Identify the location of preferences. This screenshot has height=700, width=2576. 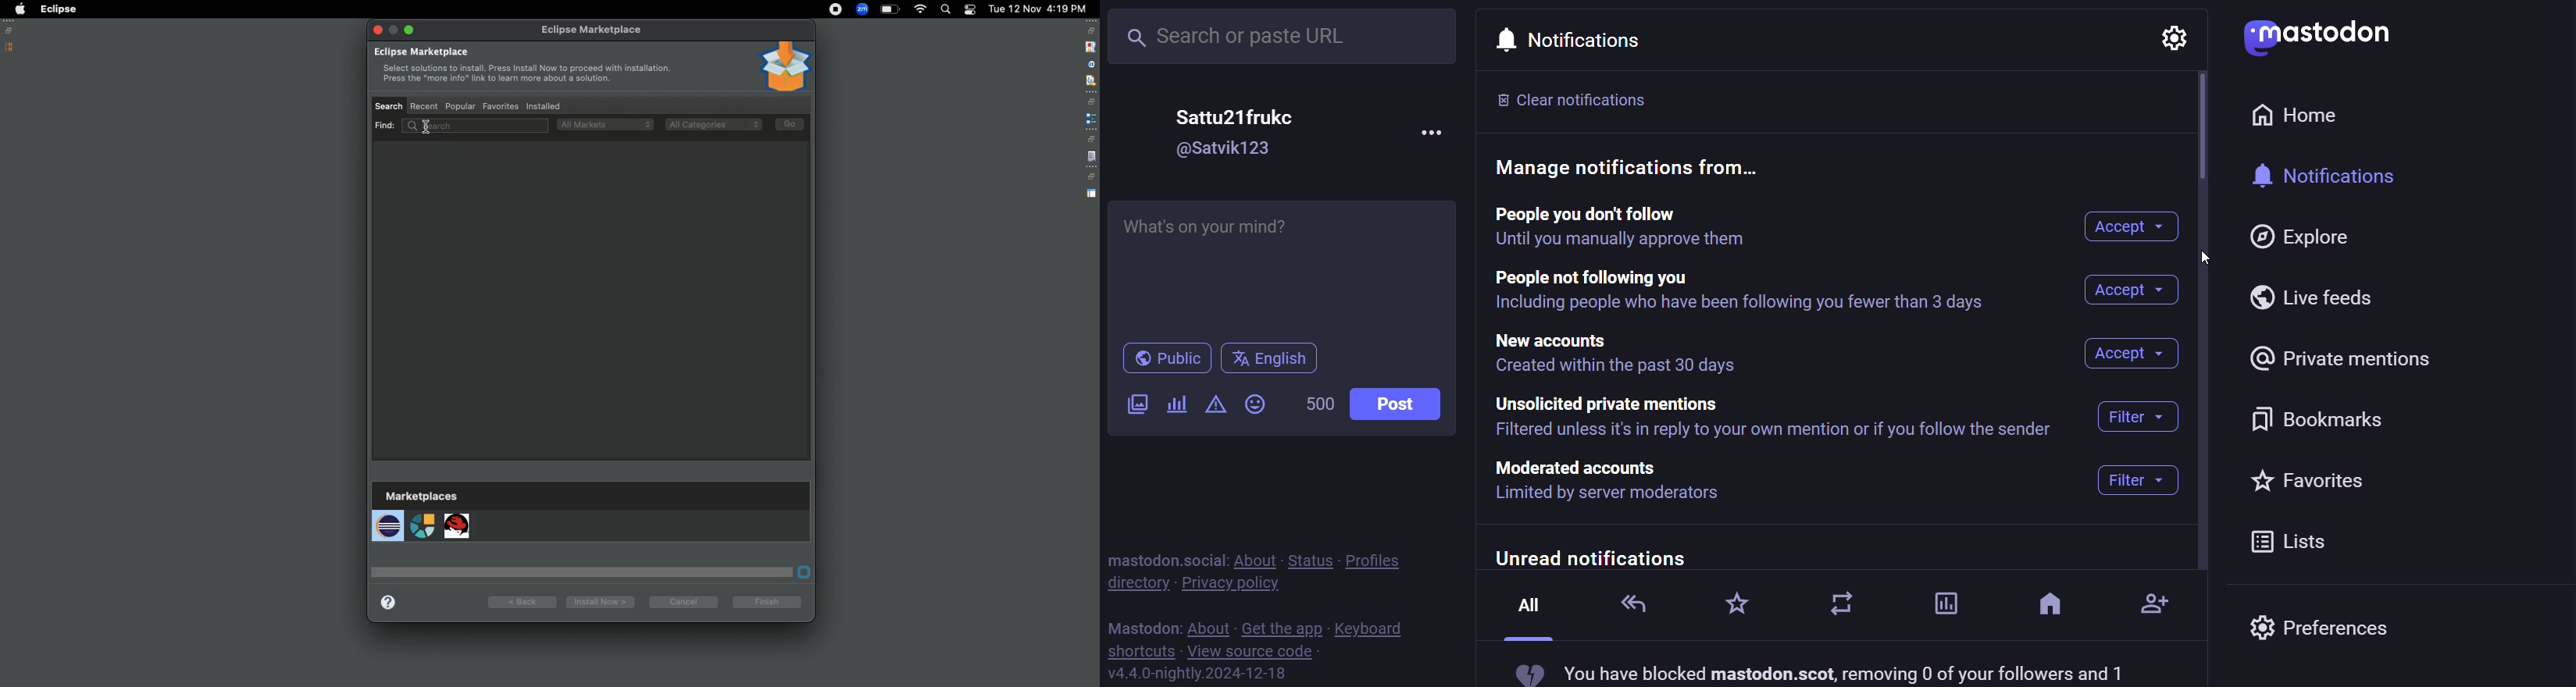
(2321, 632).